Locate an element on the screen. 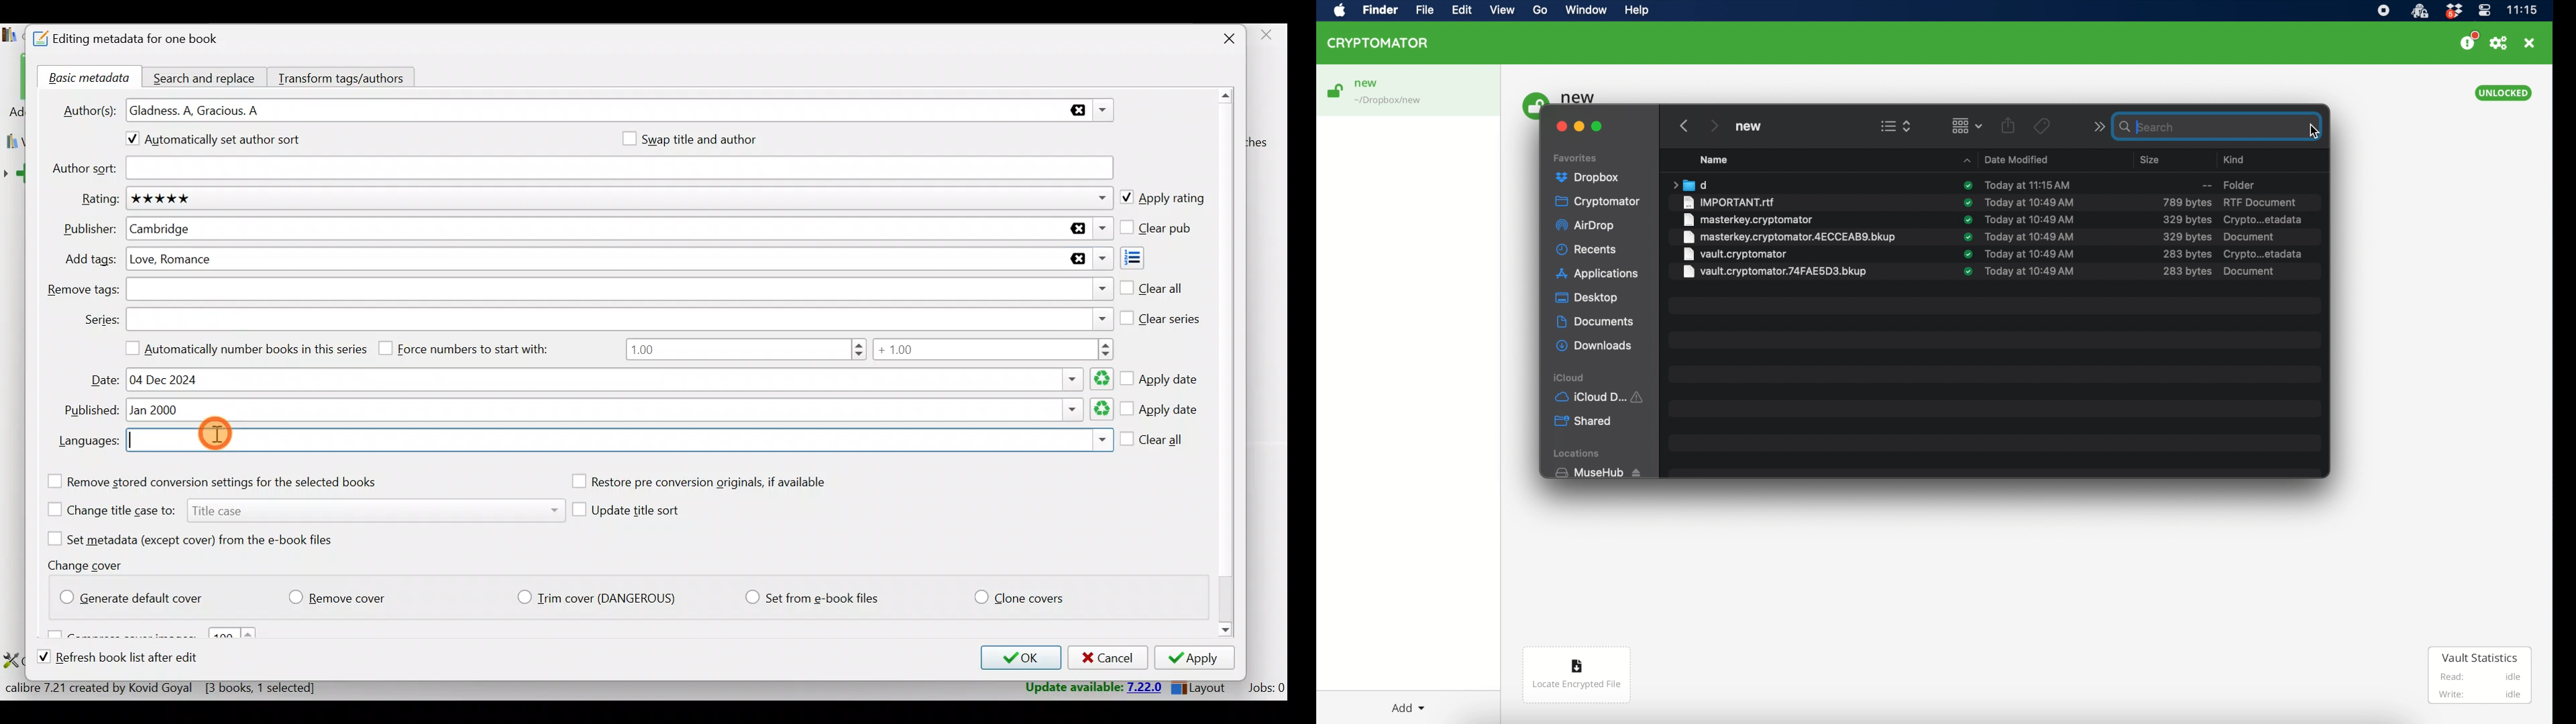 The width and height of the screenshot is (2576, 728). OK is located at coordinates (1017, 658).